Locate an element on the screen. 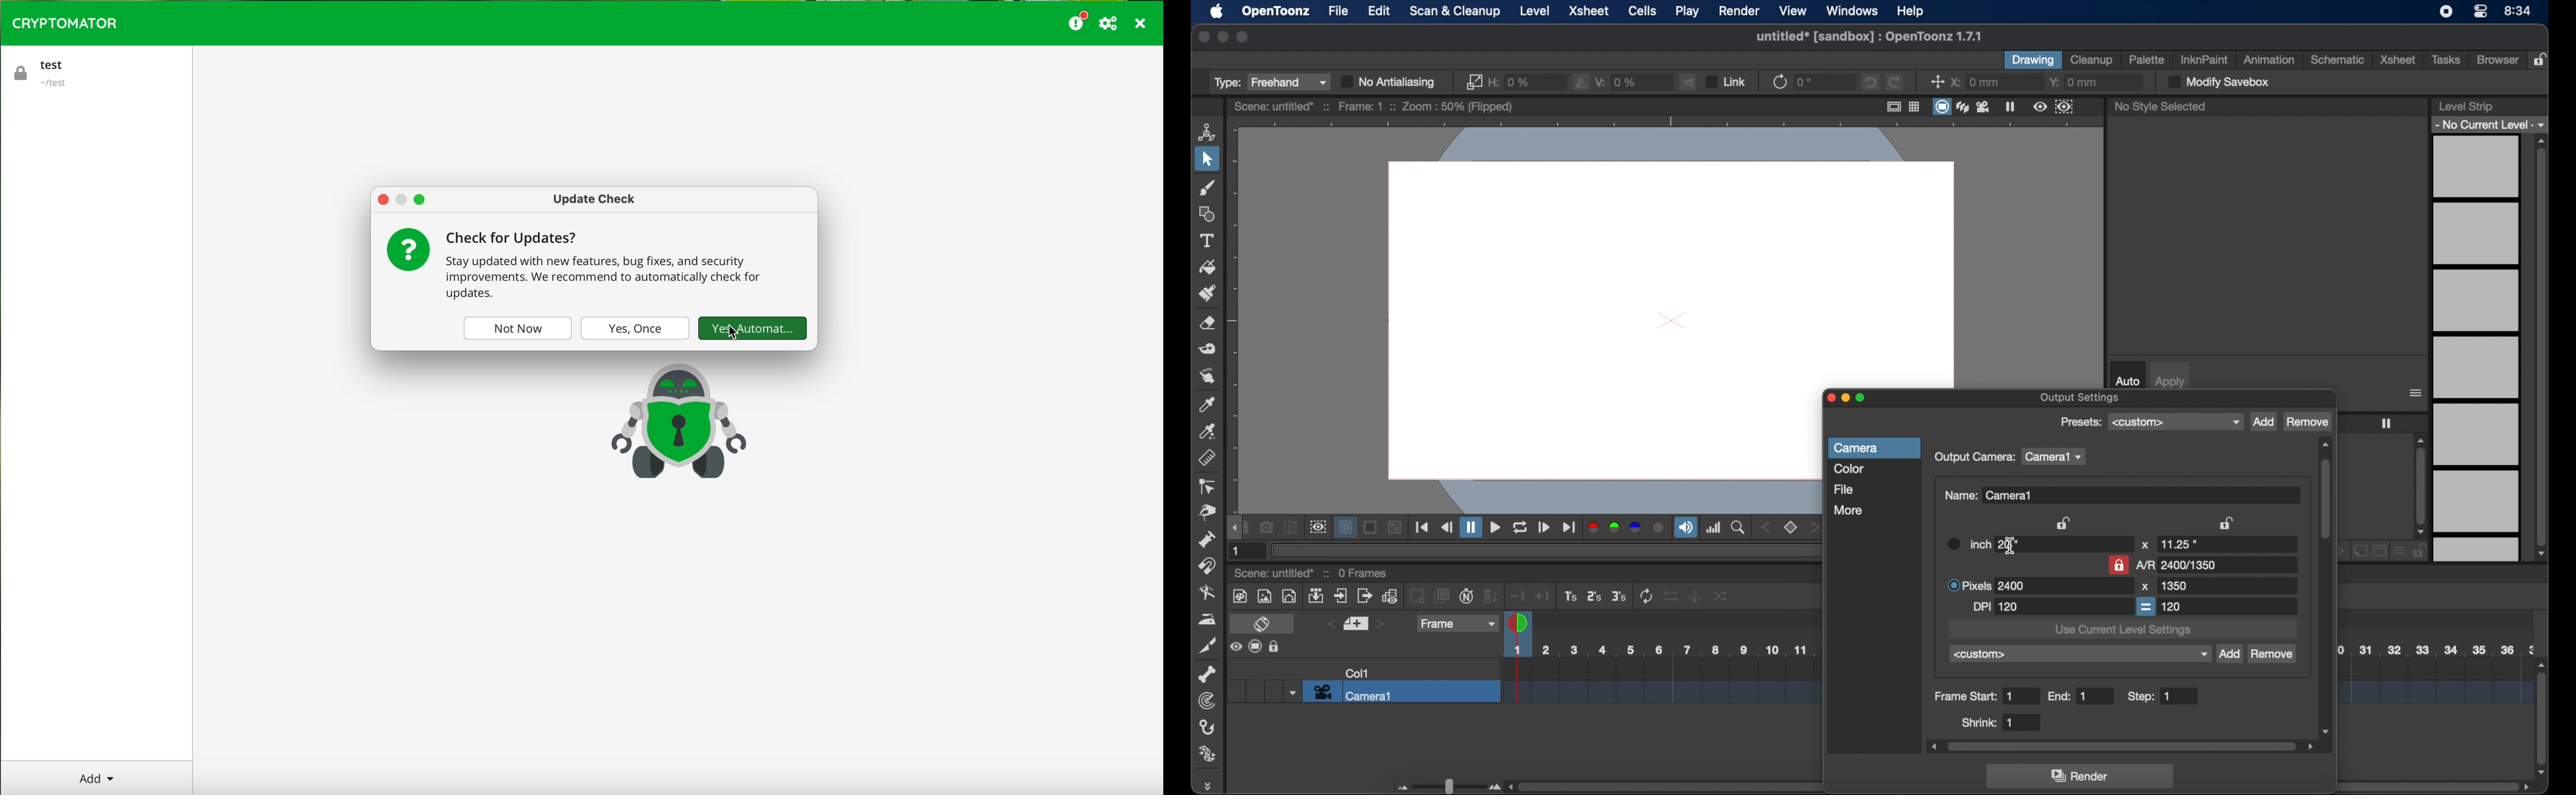  skeleton tool is located at coordinates (1207, 674).